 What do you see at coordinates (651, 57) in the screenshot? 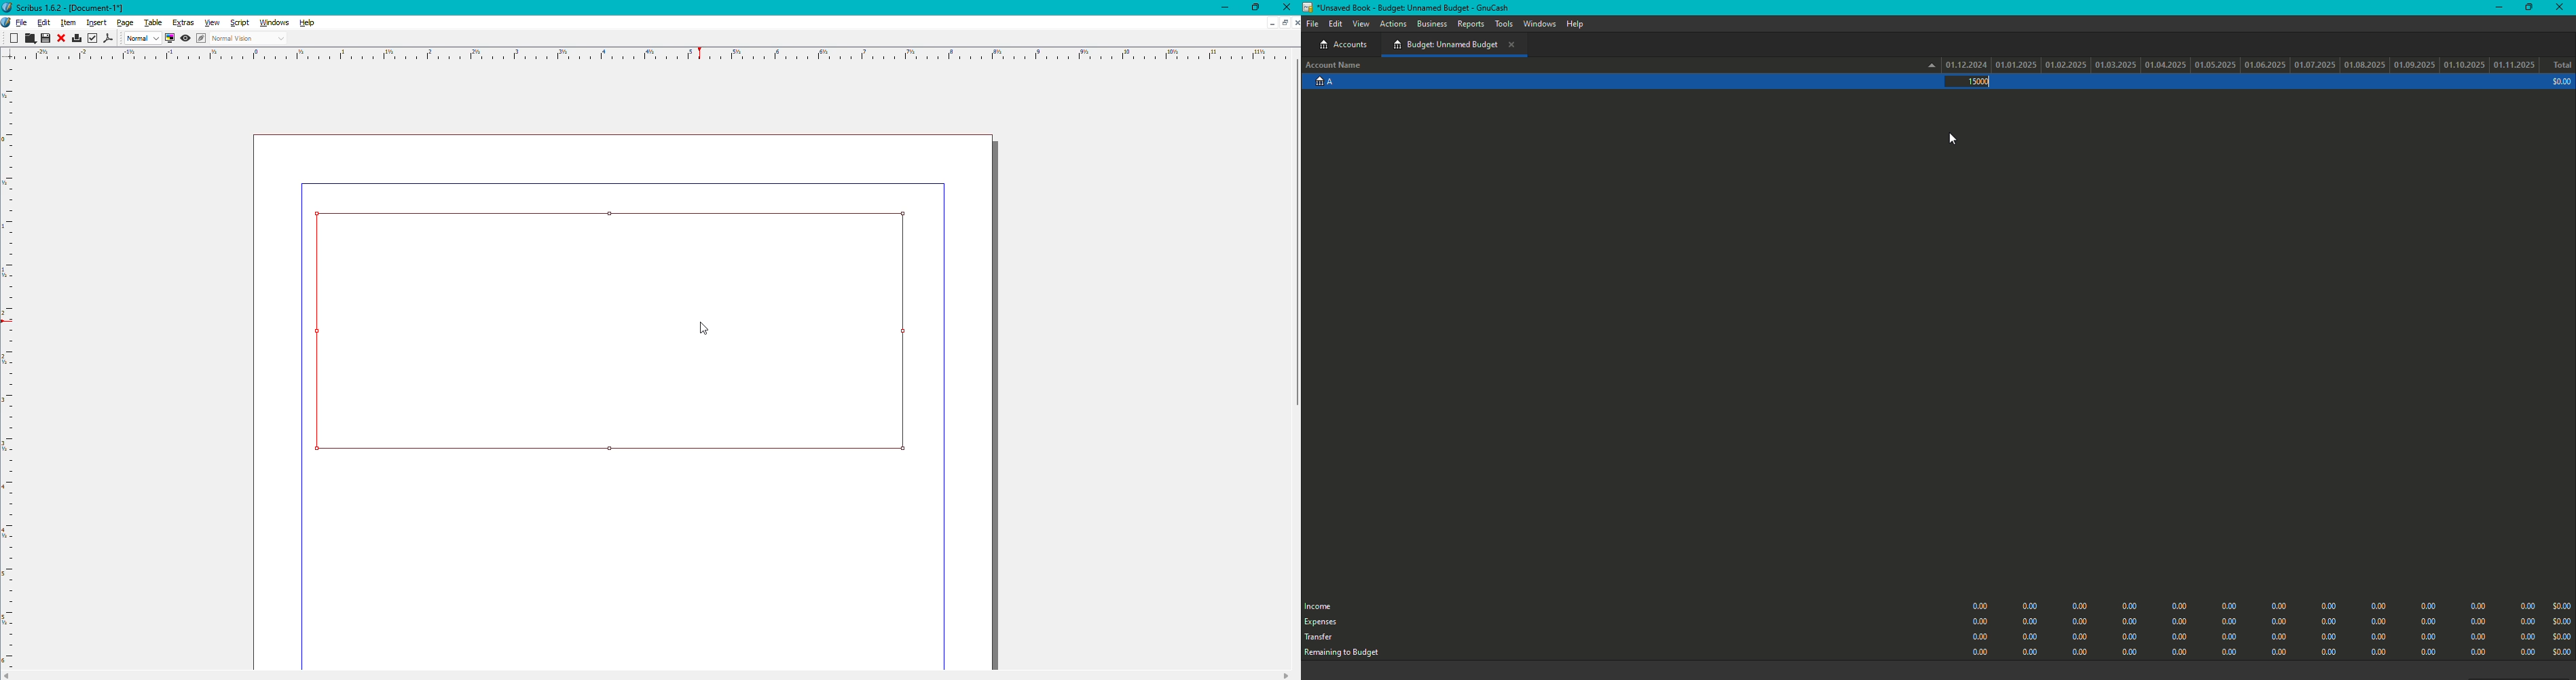
I see `scale` at bounding box center [651, 57].